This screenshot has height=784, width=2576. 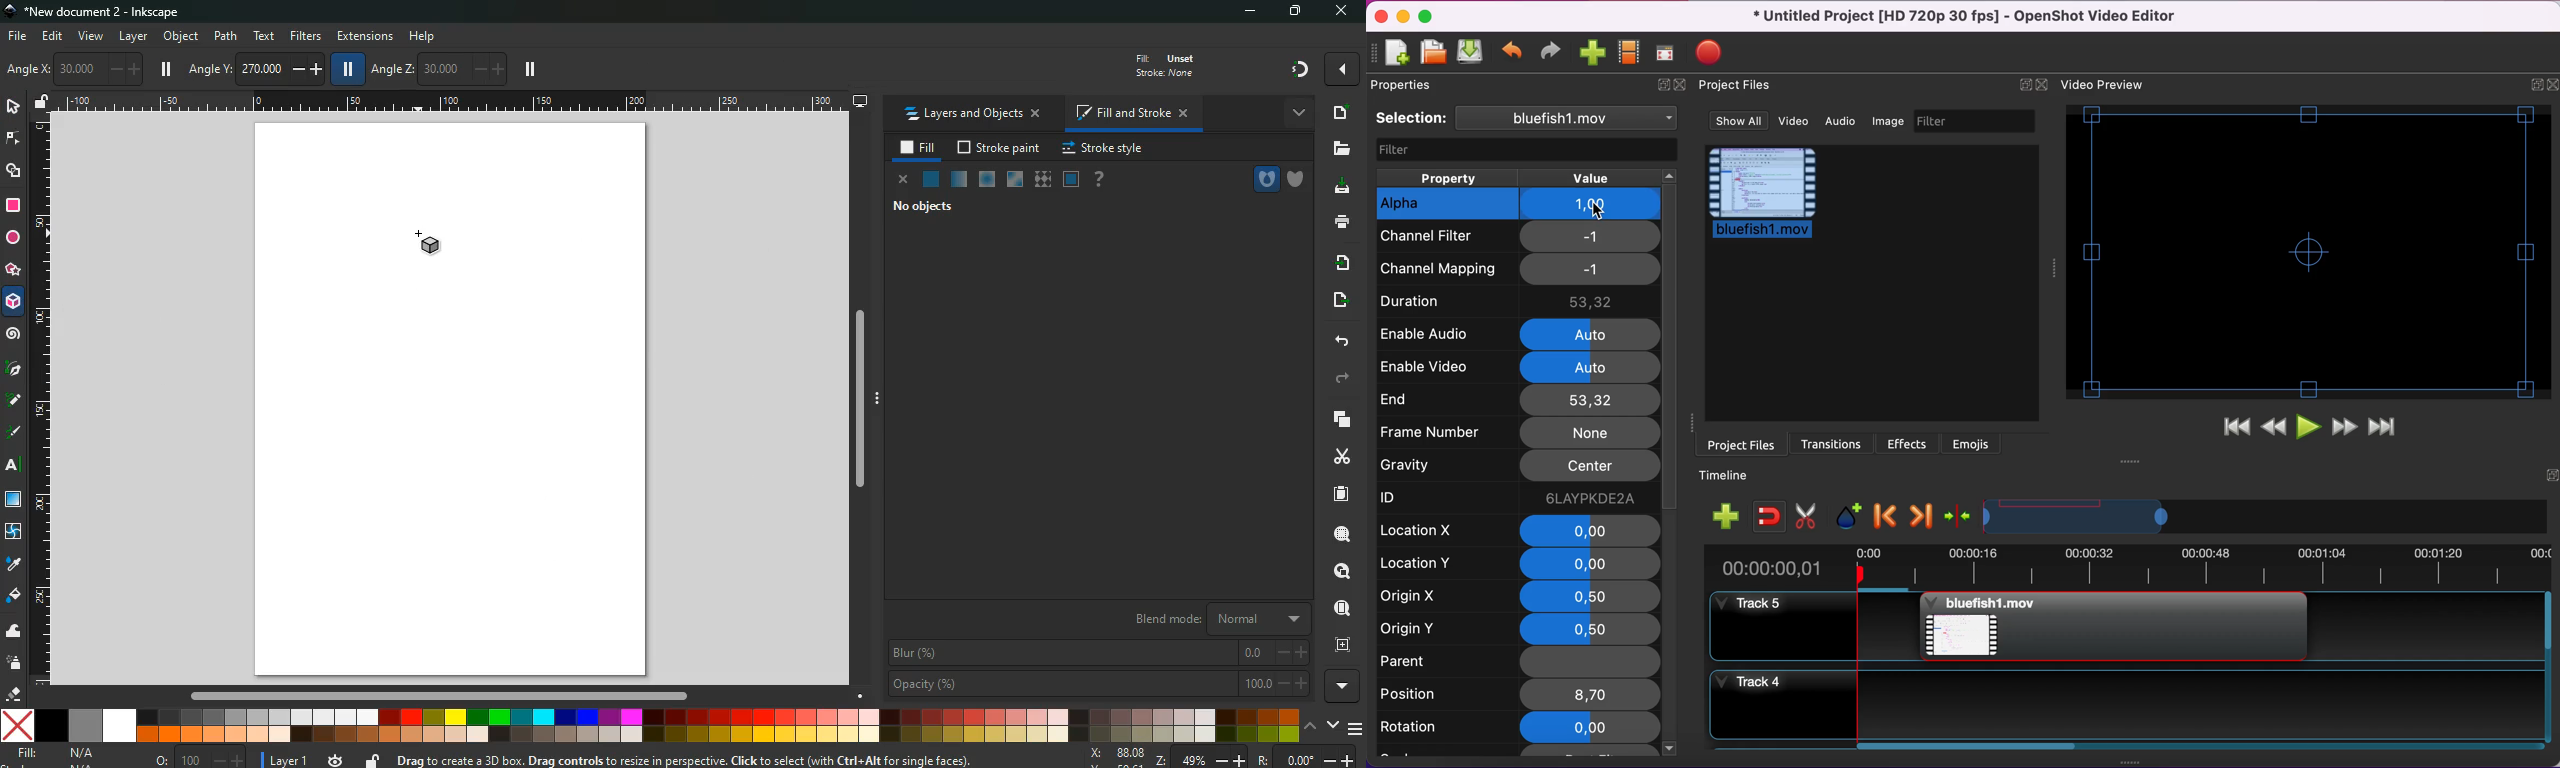 I want to click on previous marker, so click(x=1886, y=517).